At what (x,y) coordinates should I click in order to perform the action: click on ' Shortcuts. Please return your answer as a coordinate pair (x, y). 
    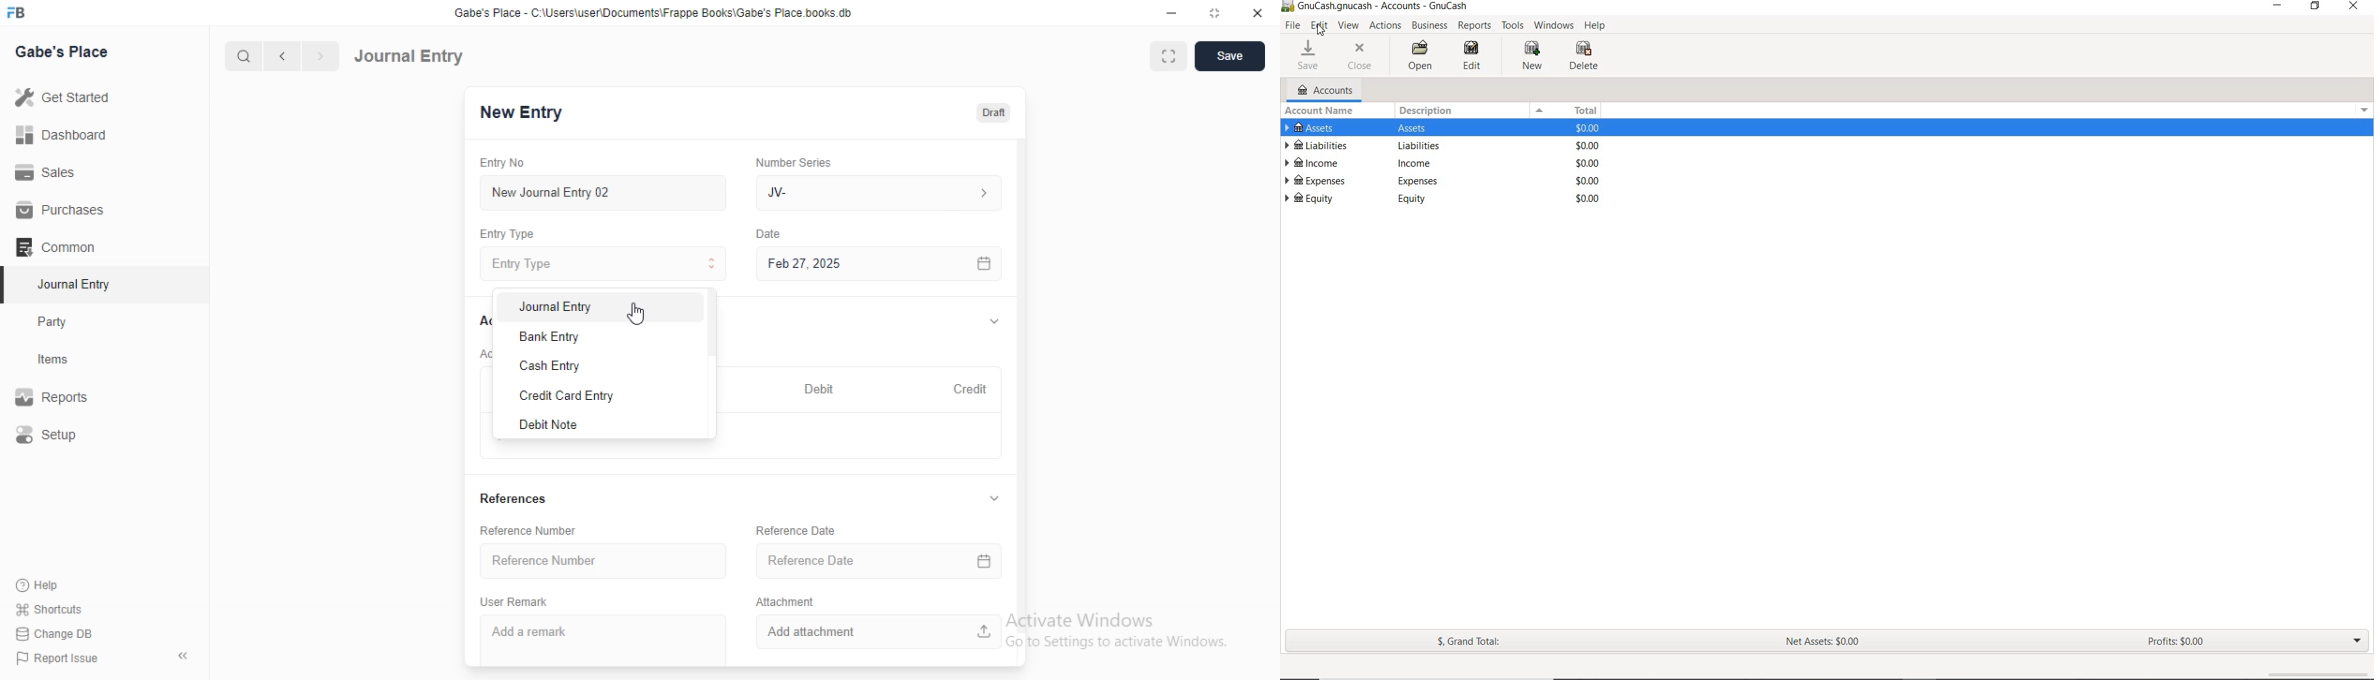
    Looking at the image, I should click on (50, 608).